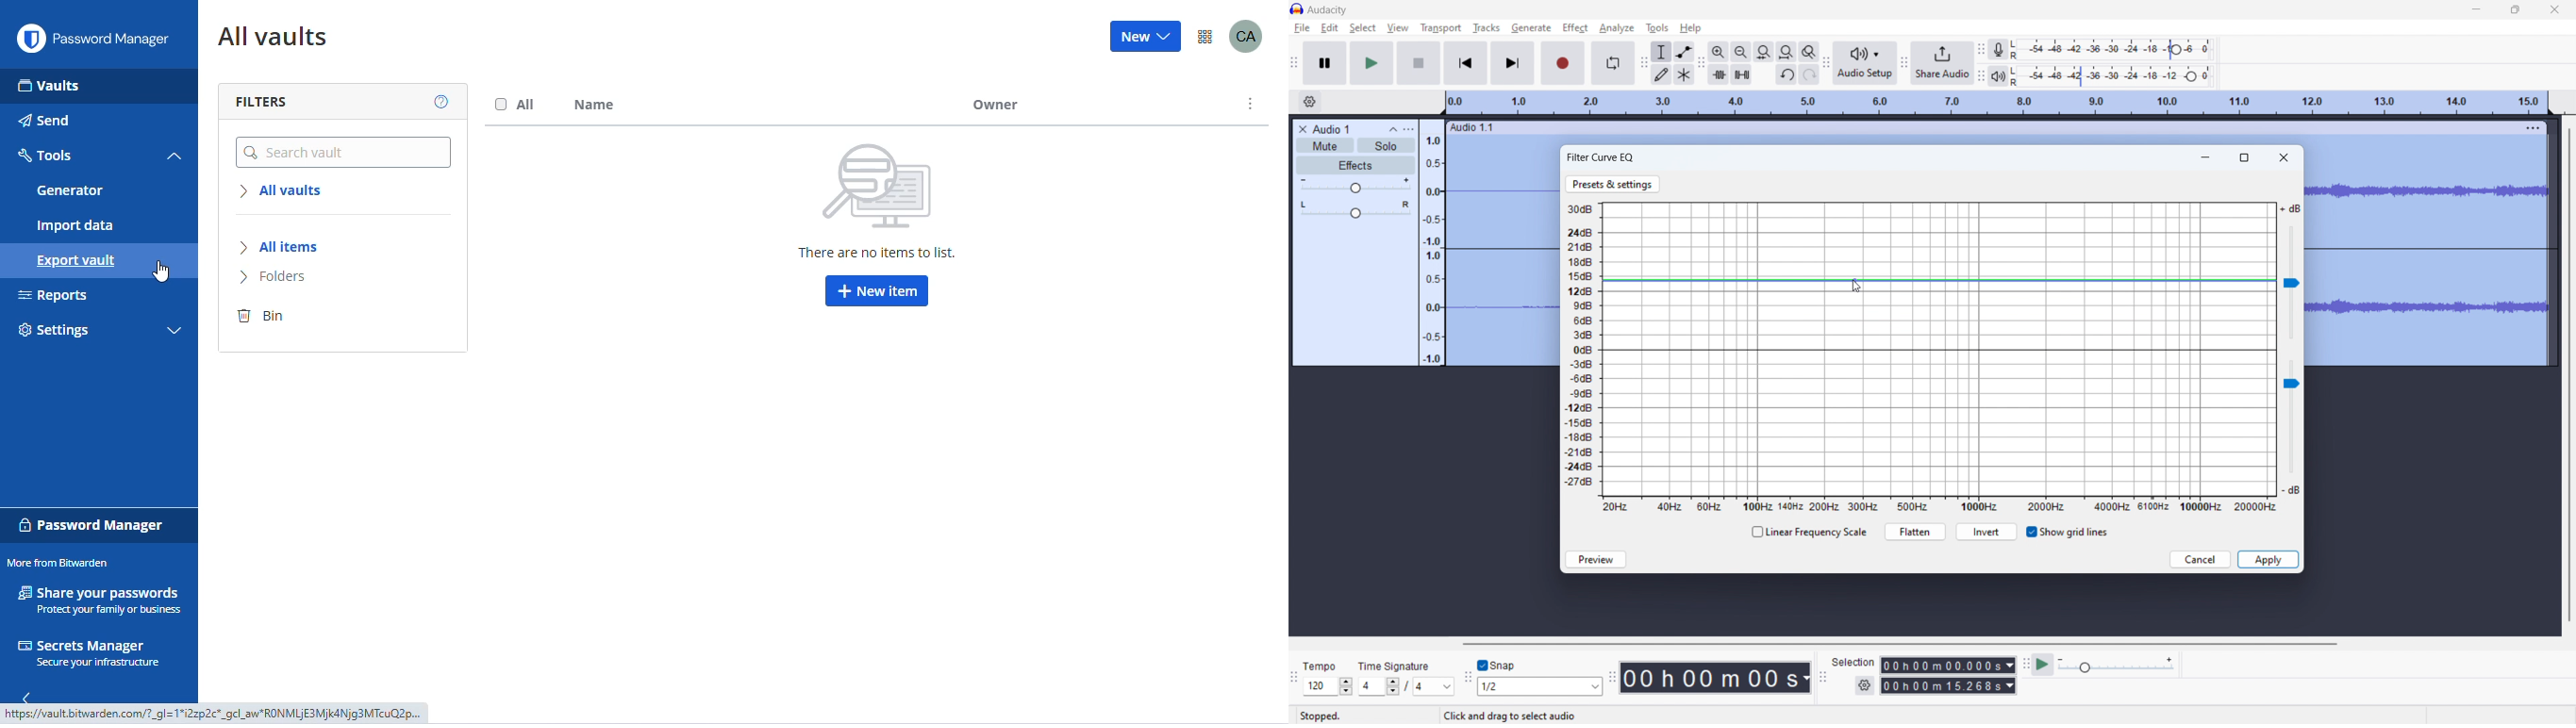 This screenshot has width=2576, height=728. I want to click on skip to last, so click(1513, 64).